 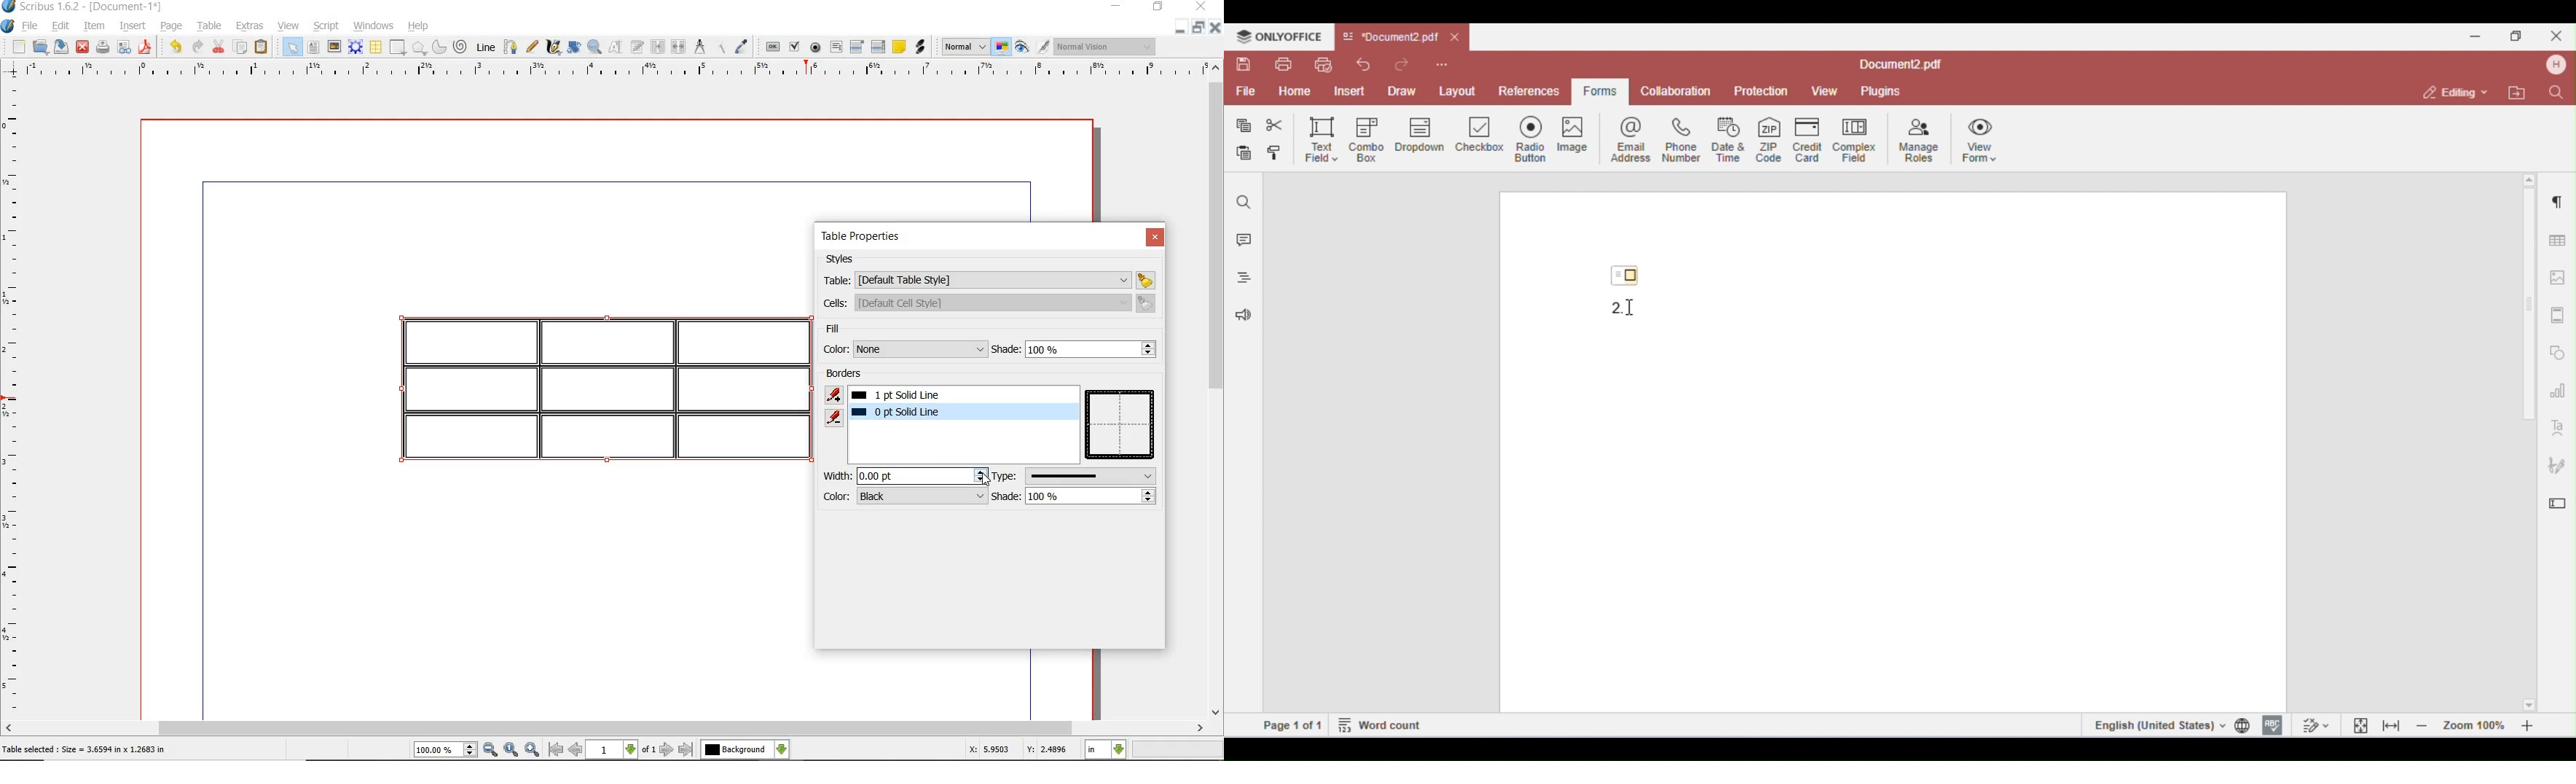 What do you see at coordinates (616, 47) in the screenshot?
I see `edit content of frame` at bounding box center [616, 47].